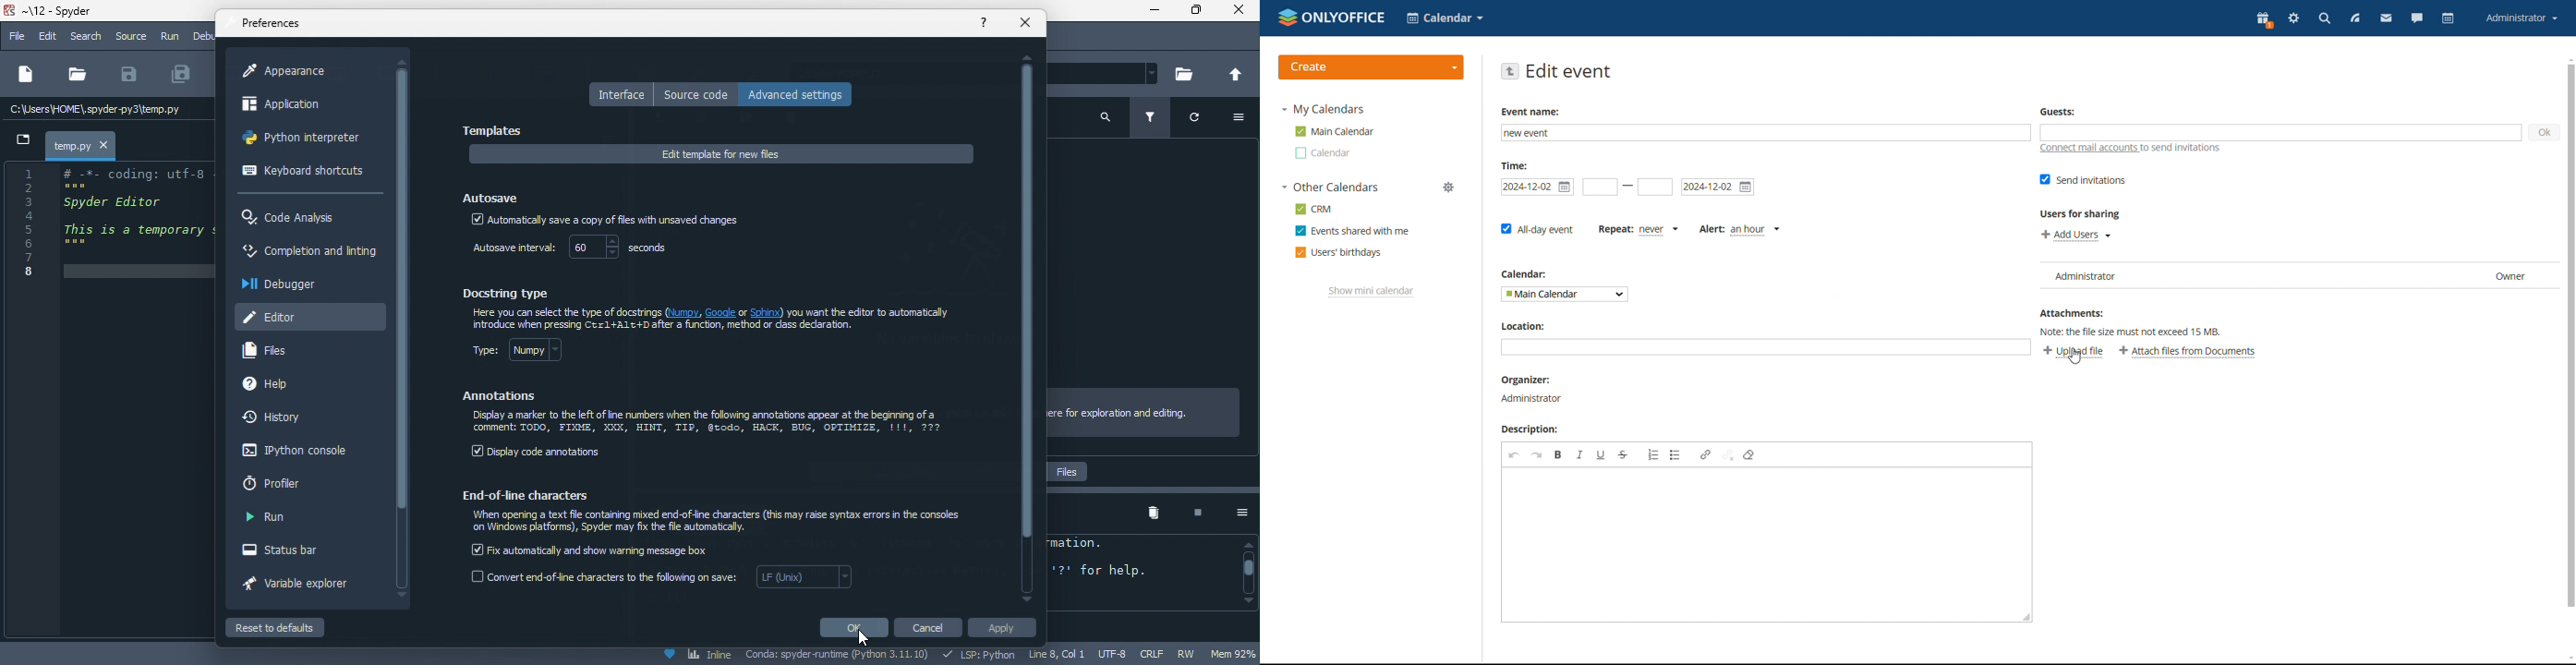 The image size is (2576, 672). I want to click on code analysis, so click(294, 218).